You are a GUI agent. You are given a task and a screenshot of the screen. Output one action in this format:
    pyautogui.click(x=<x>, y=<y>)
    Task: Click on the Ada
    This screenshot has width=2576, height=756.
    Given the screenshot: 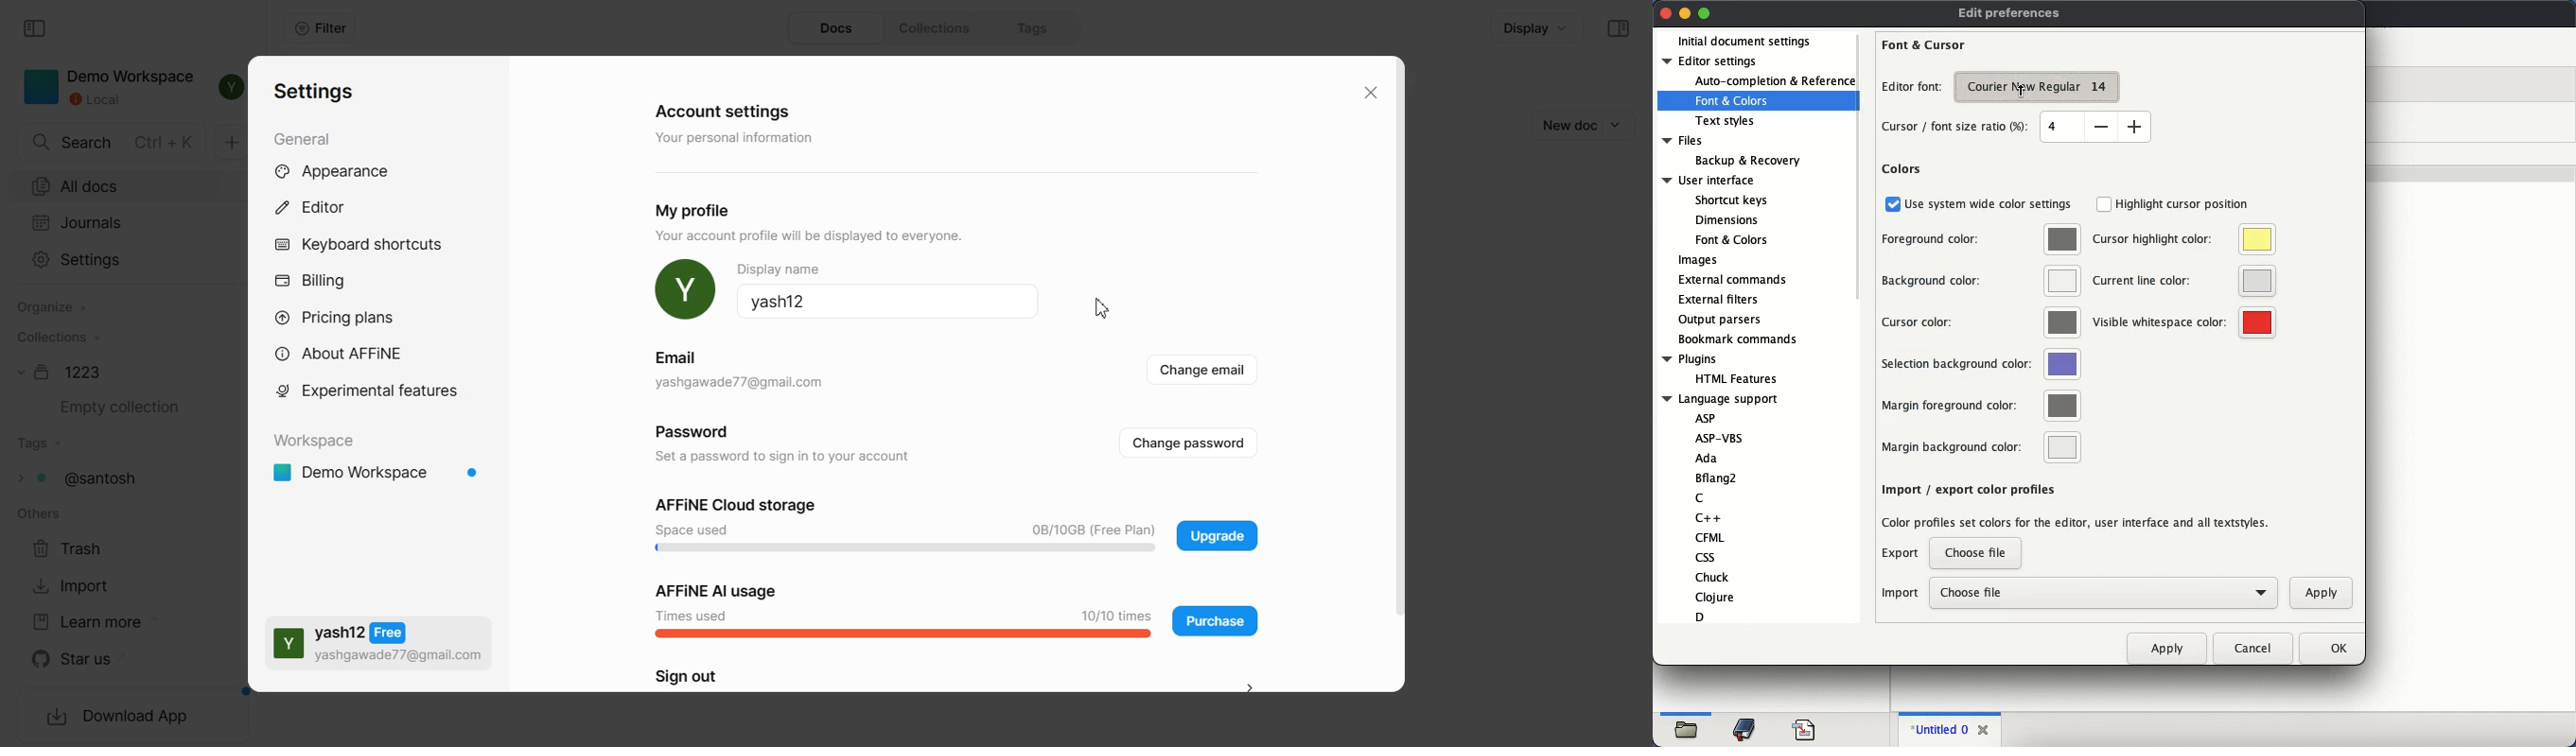 What is the action you would take?
    pyautogui.click(x=1706, y=460)
    